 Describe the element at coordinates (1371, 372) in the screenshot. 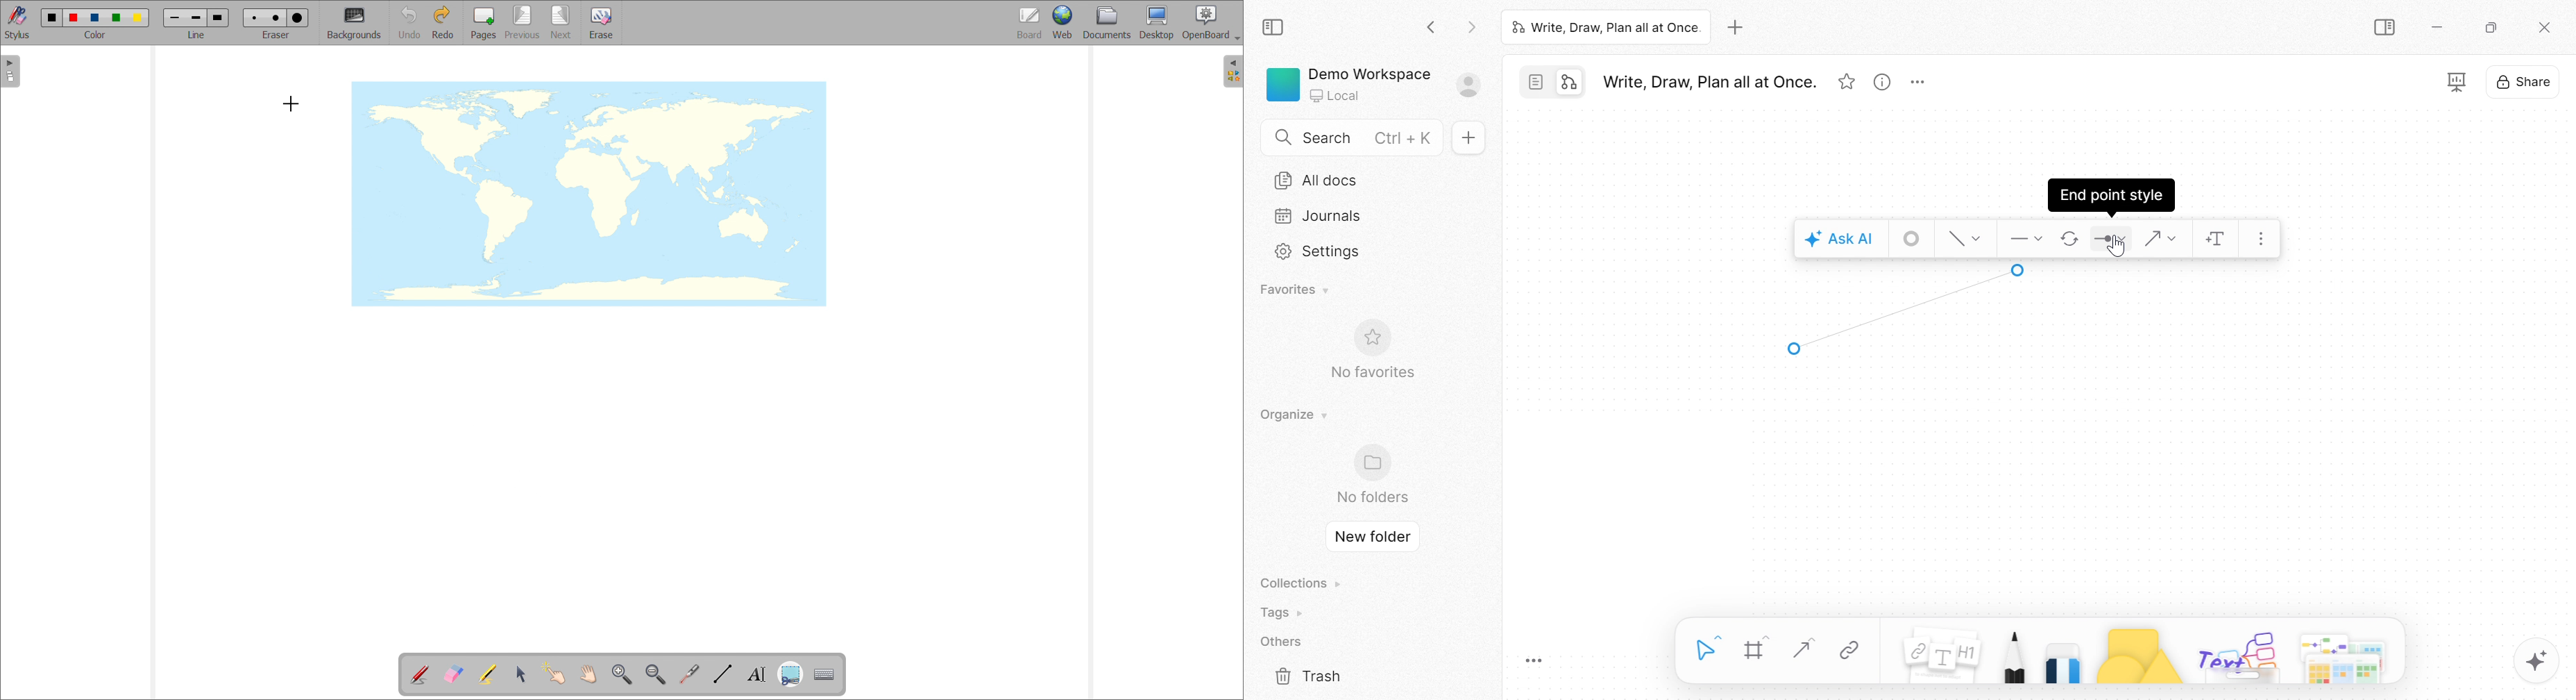

I see `No favorites` at that location.